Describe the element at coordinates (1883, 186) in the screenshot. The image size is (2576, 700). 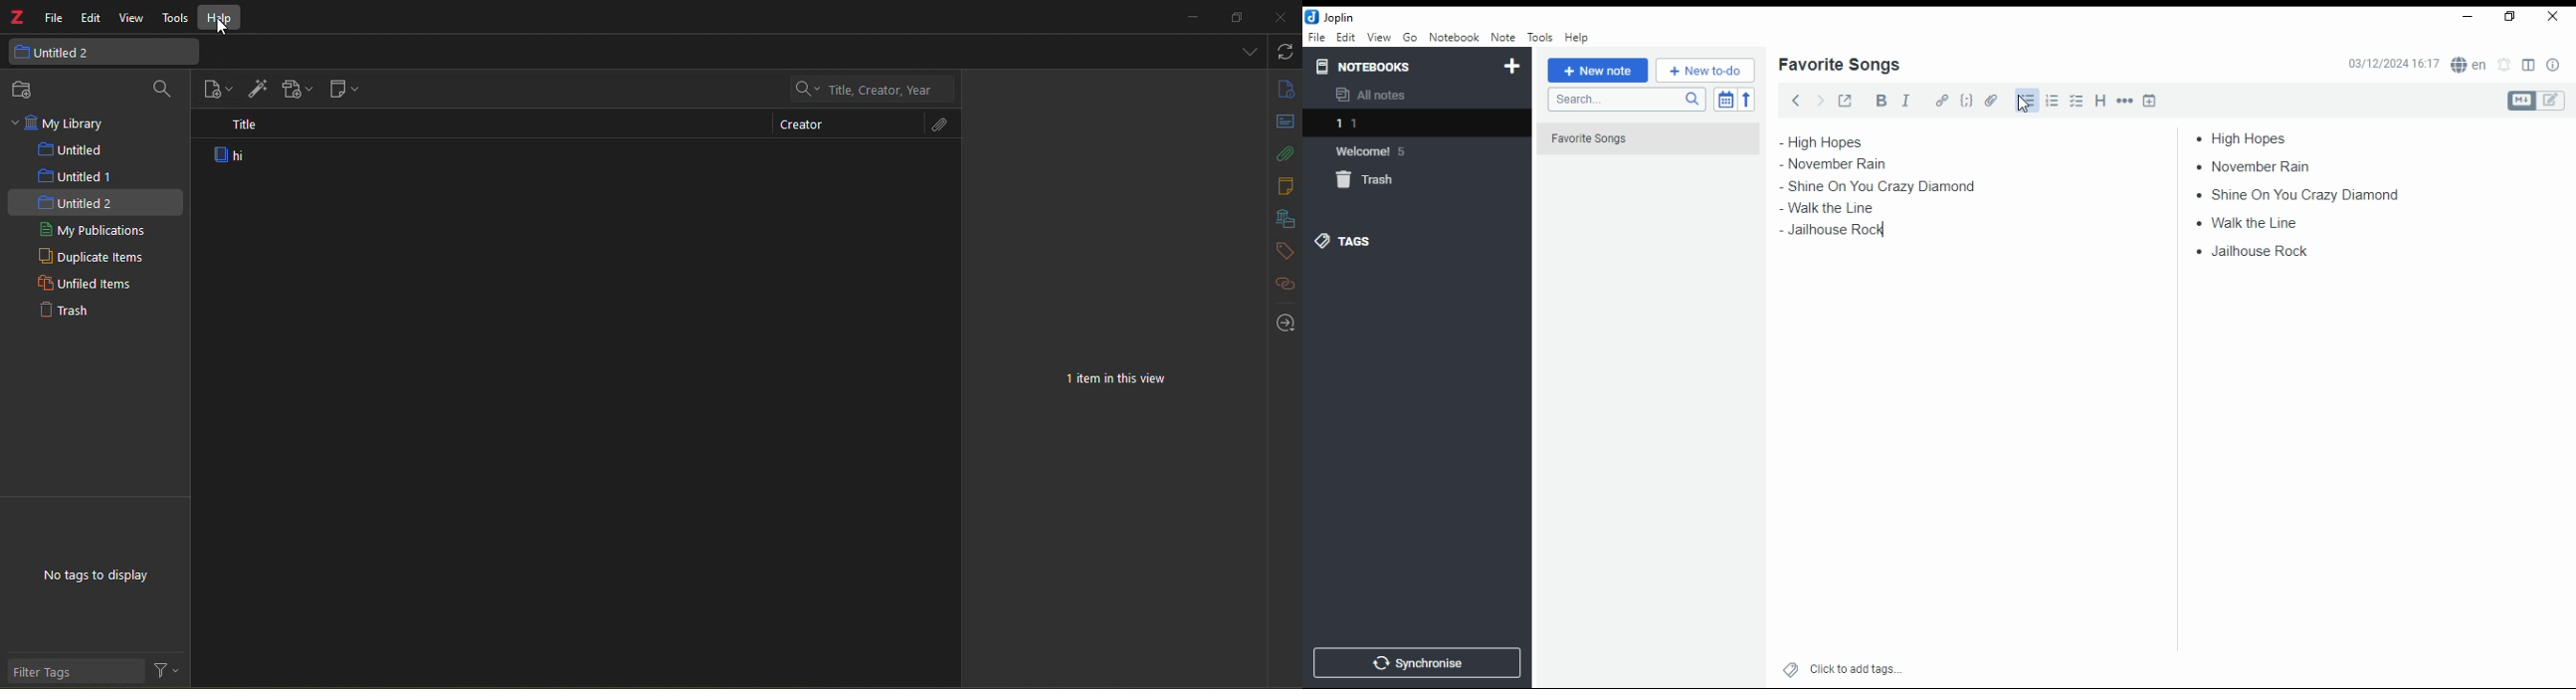
I see `shine on you crazy diamond` at that location.